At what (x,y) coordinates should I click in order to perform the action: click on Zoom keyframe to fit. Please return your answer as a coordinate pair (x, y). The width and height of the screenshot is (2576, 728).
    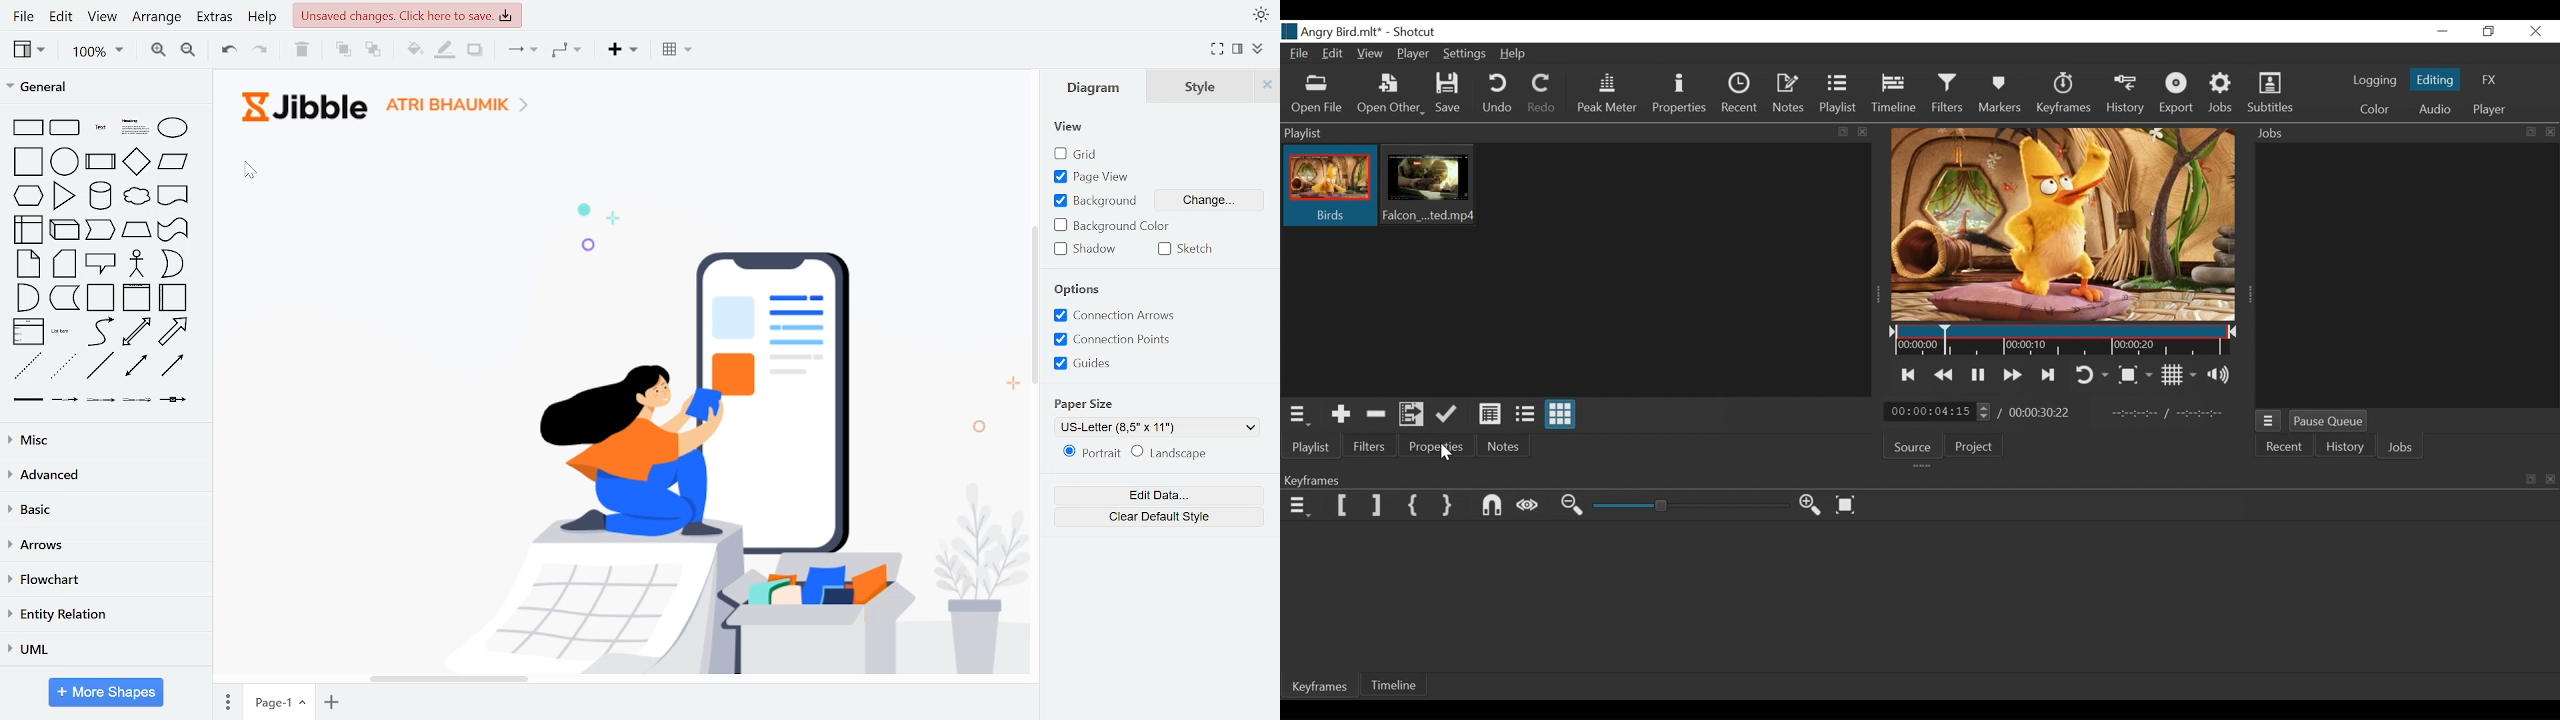
    Looking at the image, I should click on (1849, 505).